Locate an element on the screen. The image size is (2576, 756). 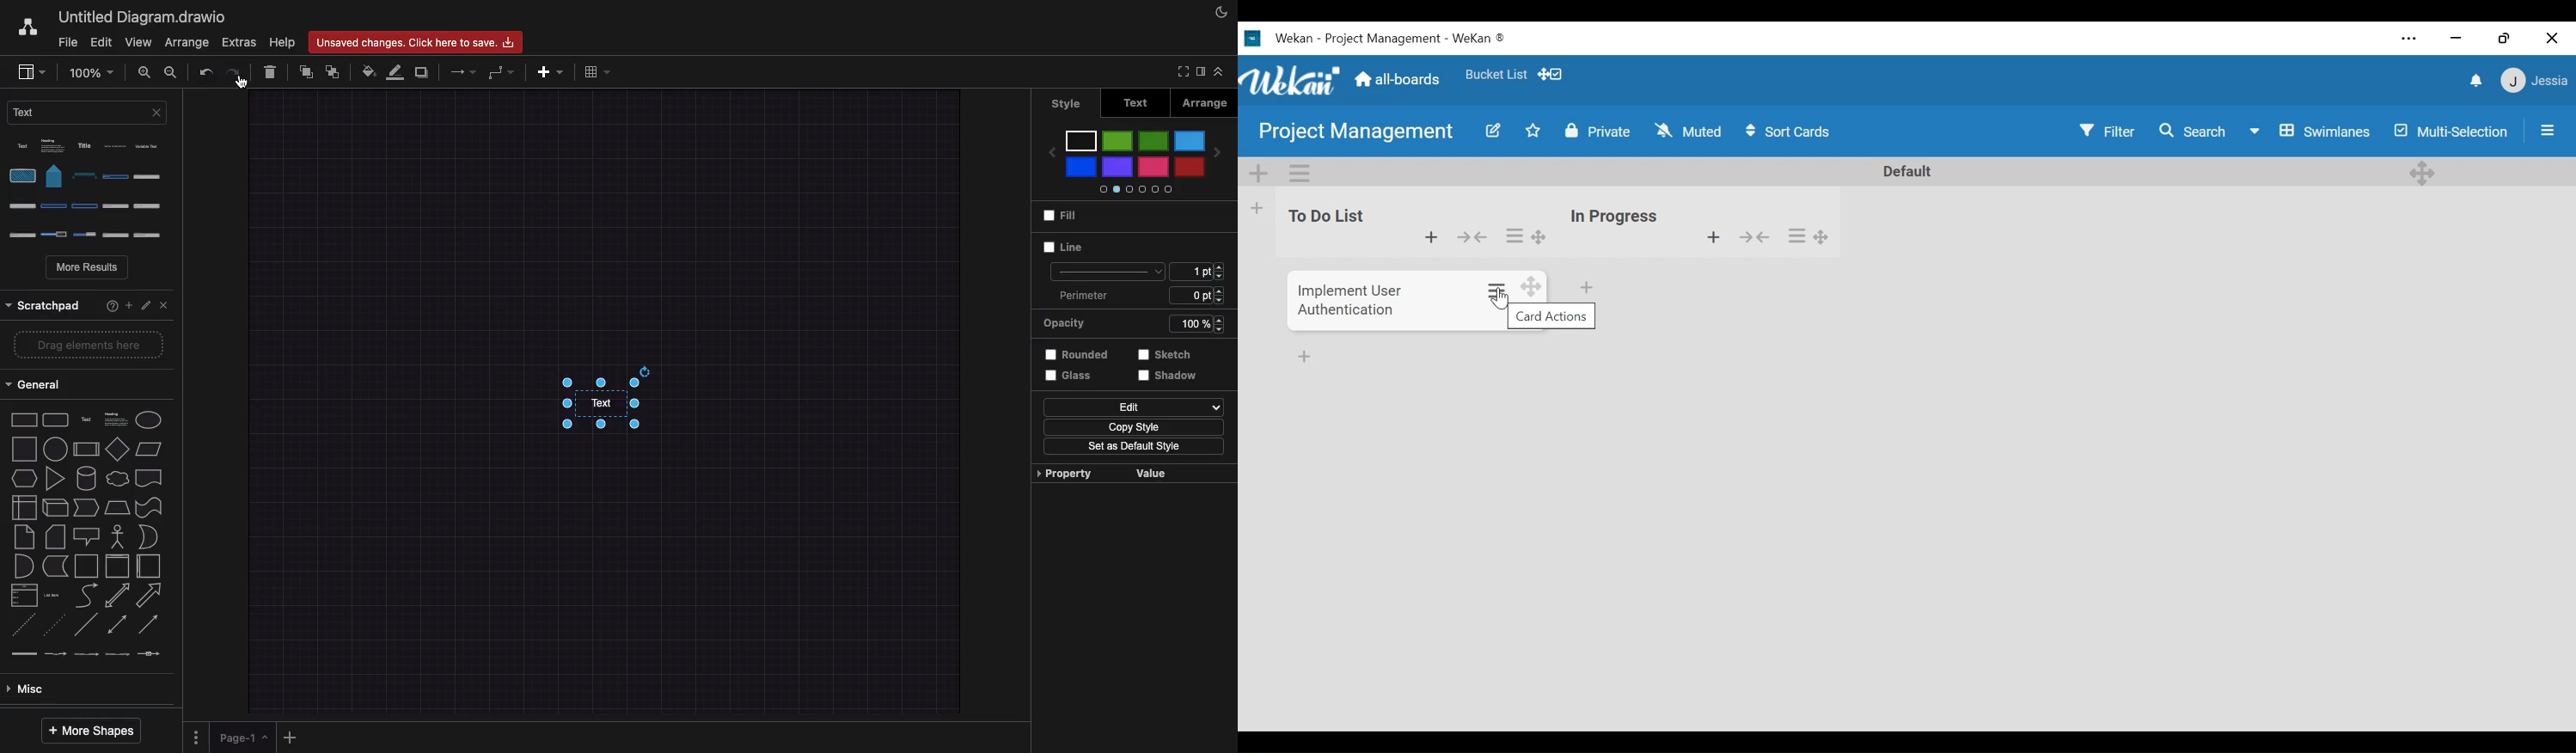
Untitled is located at coordinates (139, 18).